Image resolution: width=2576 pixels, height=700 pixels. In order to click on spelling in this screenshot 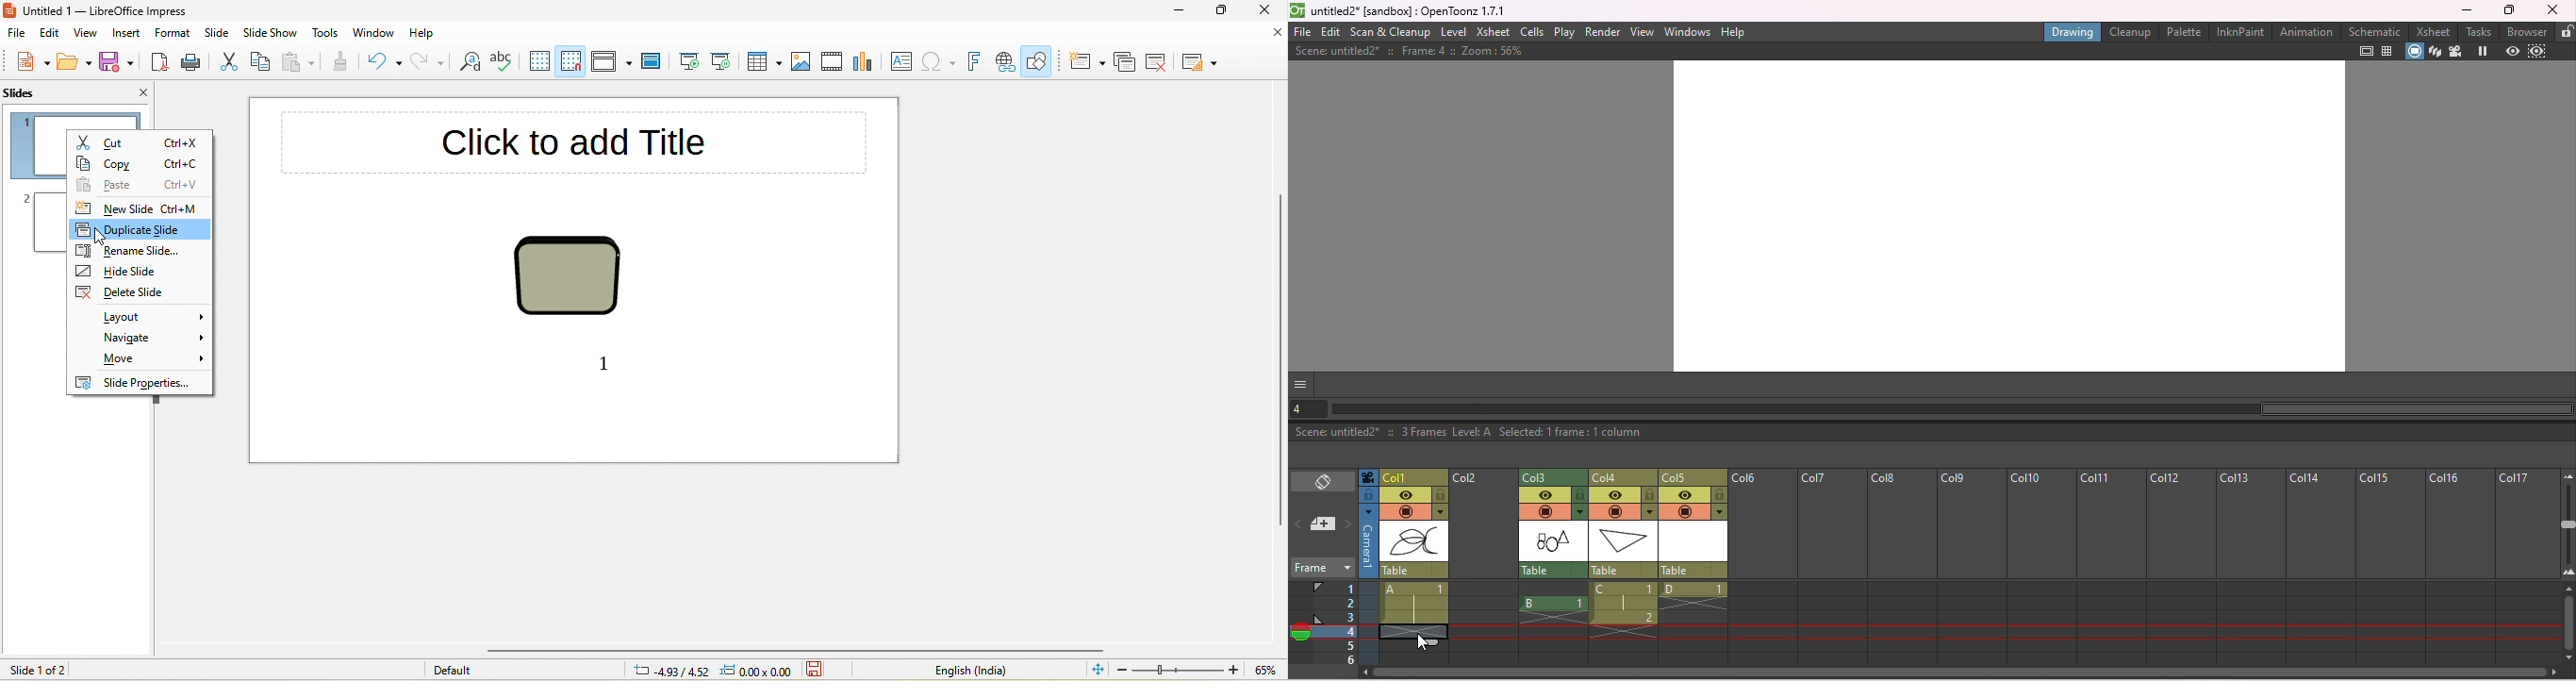, I will do `click(502, 64)`.